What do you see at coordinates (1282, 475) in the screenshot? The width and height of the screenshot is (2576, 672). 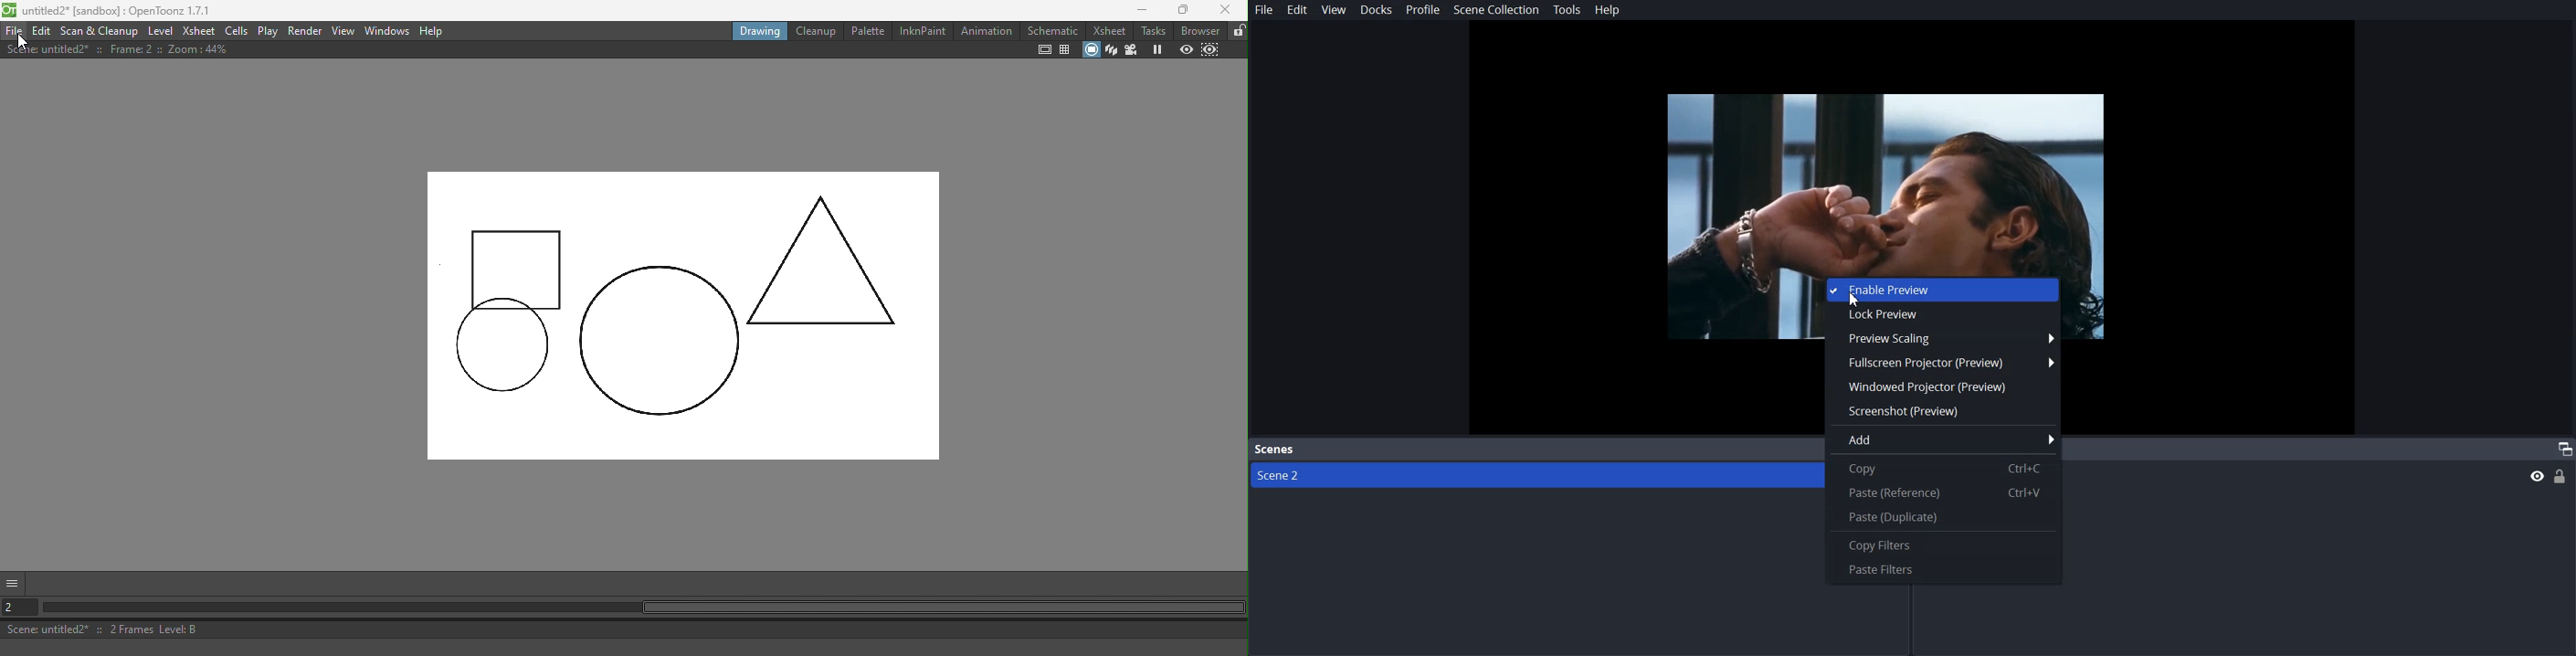 I see `scene2` at bounding box center [1282, 475].